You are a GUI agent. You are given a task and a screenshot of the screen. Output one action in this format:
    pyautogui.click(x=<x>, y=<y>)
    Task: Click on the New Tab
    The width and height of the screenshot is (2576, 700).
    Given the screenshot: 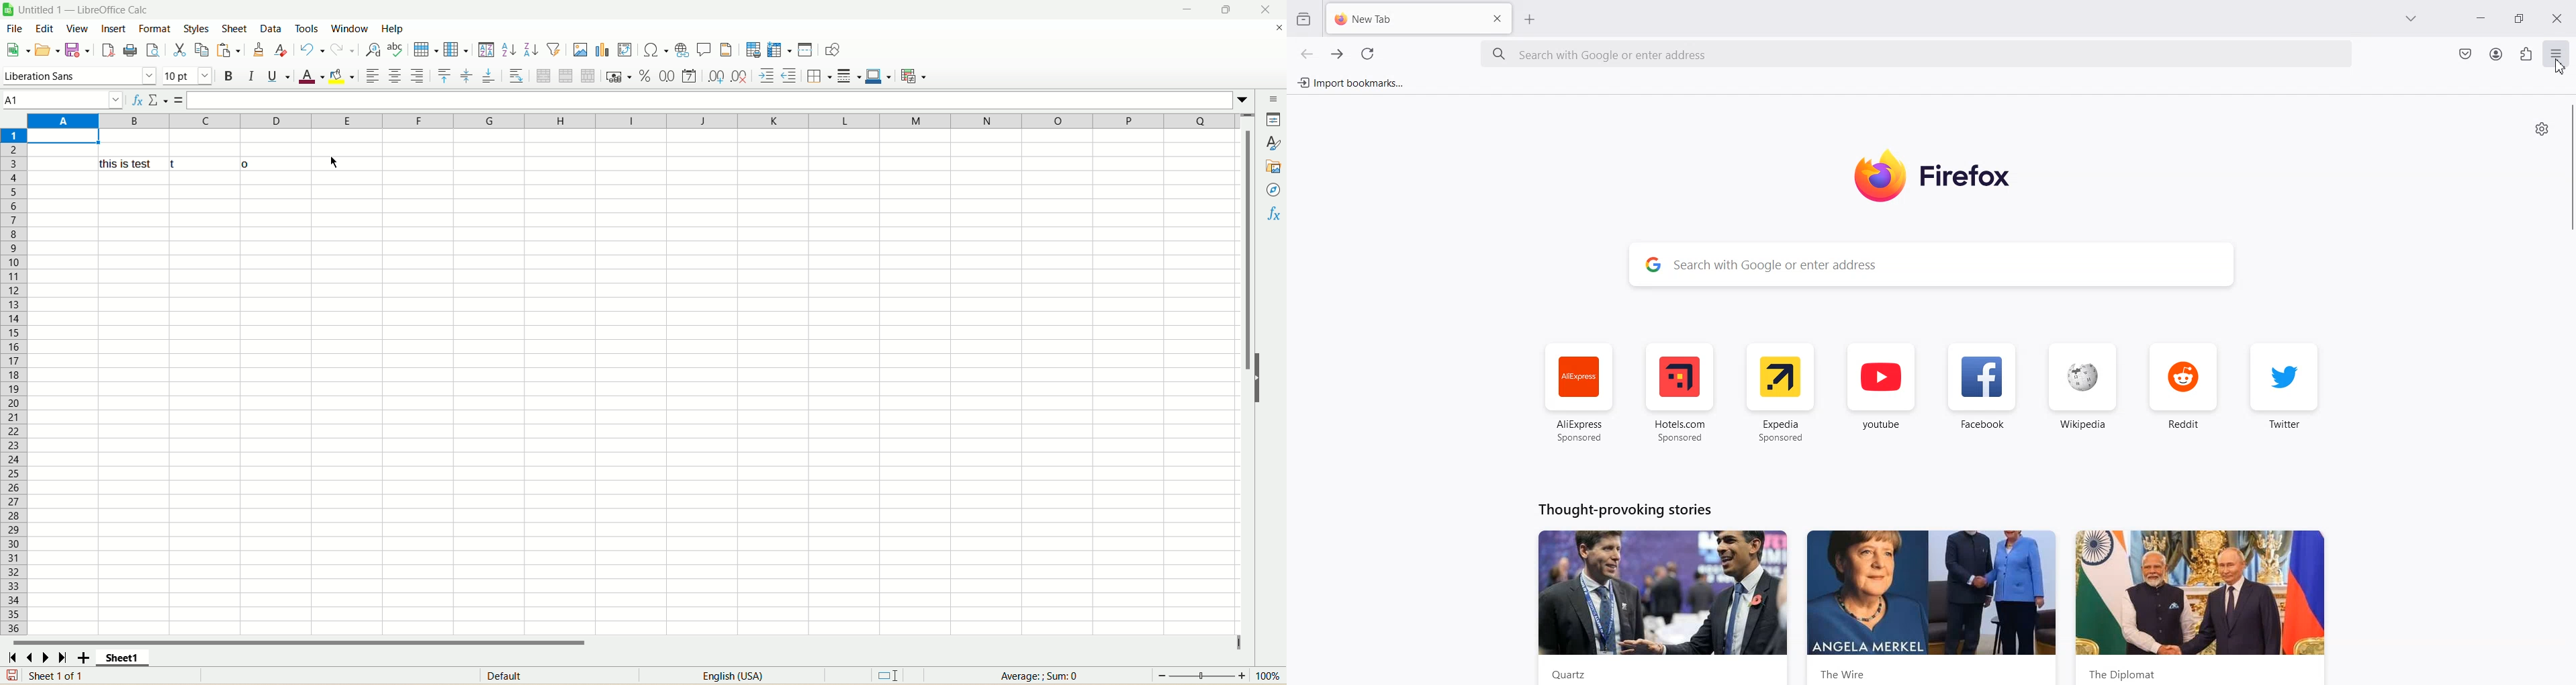 What is the action you would take?
    pyautogui.click(x=1406, y=15)
    